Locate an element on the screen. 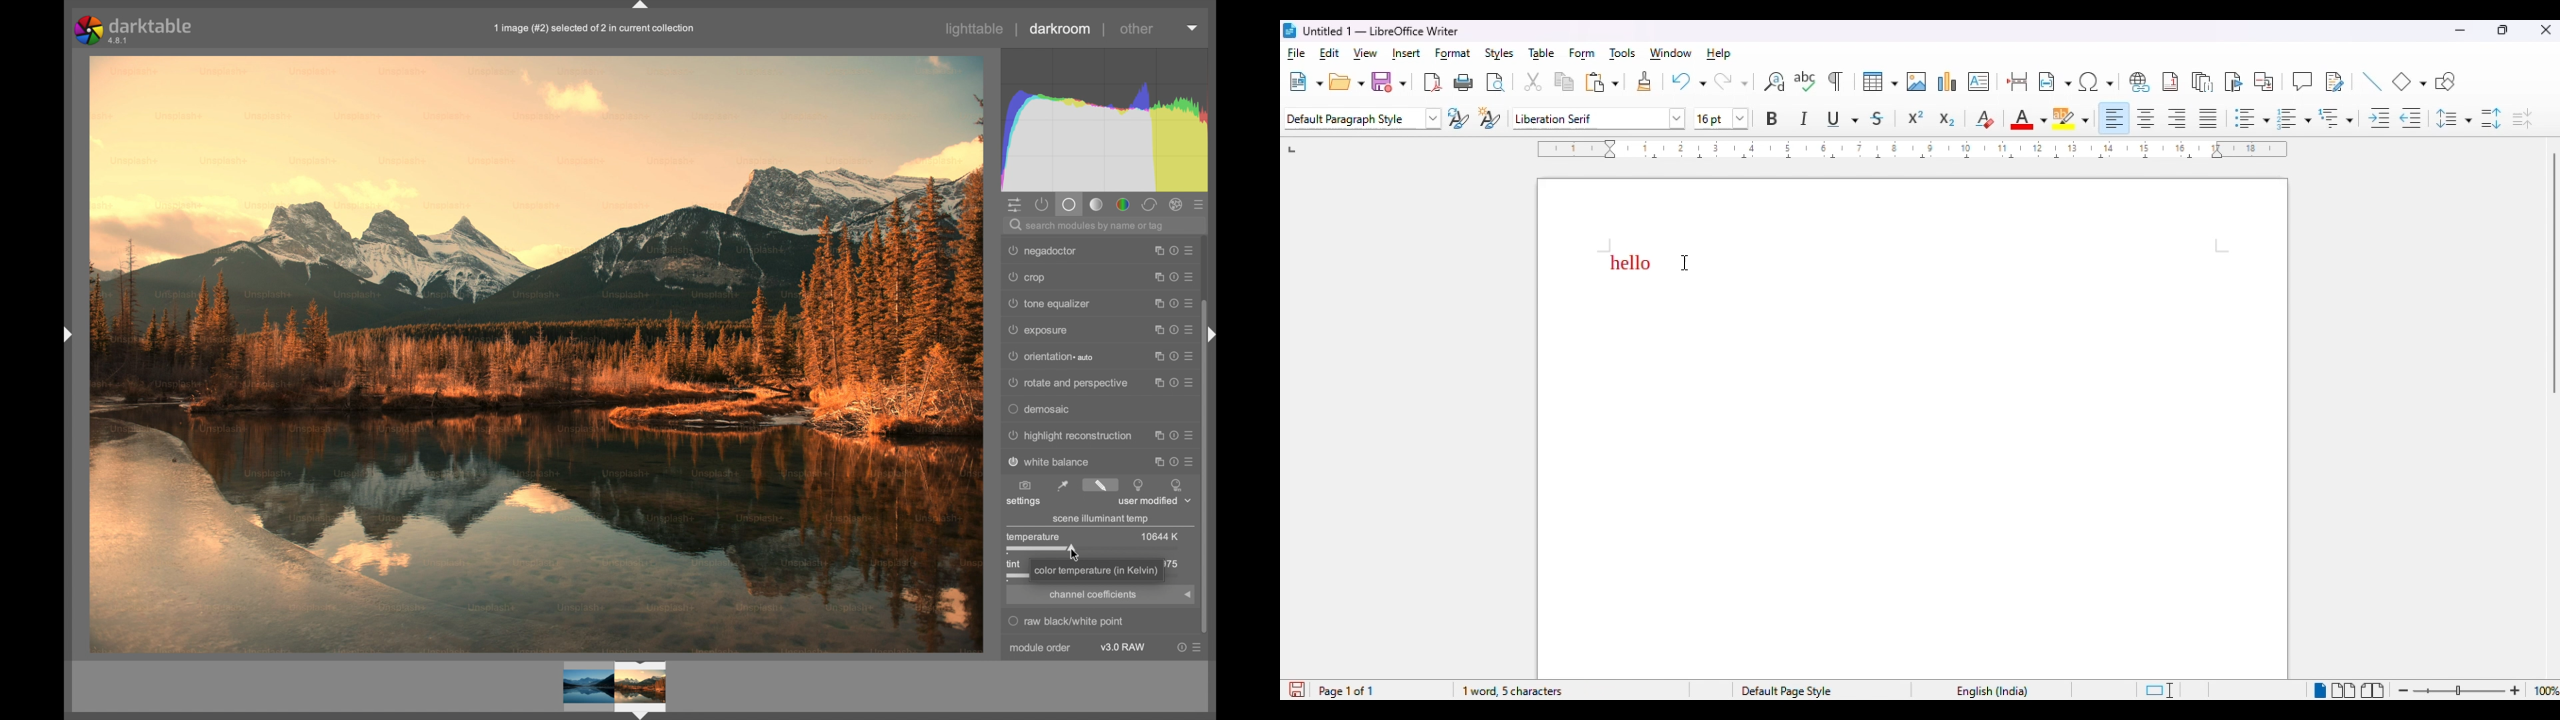 The width and height of the screenshot is (2576, 728). channel coefficients is located at coordinates (1093, 595).